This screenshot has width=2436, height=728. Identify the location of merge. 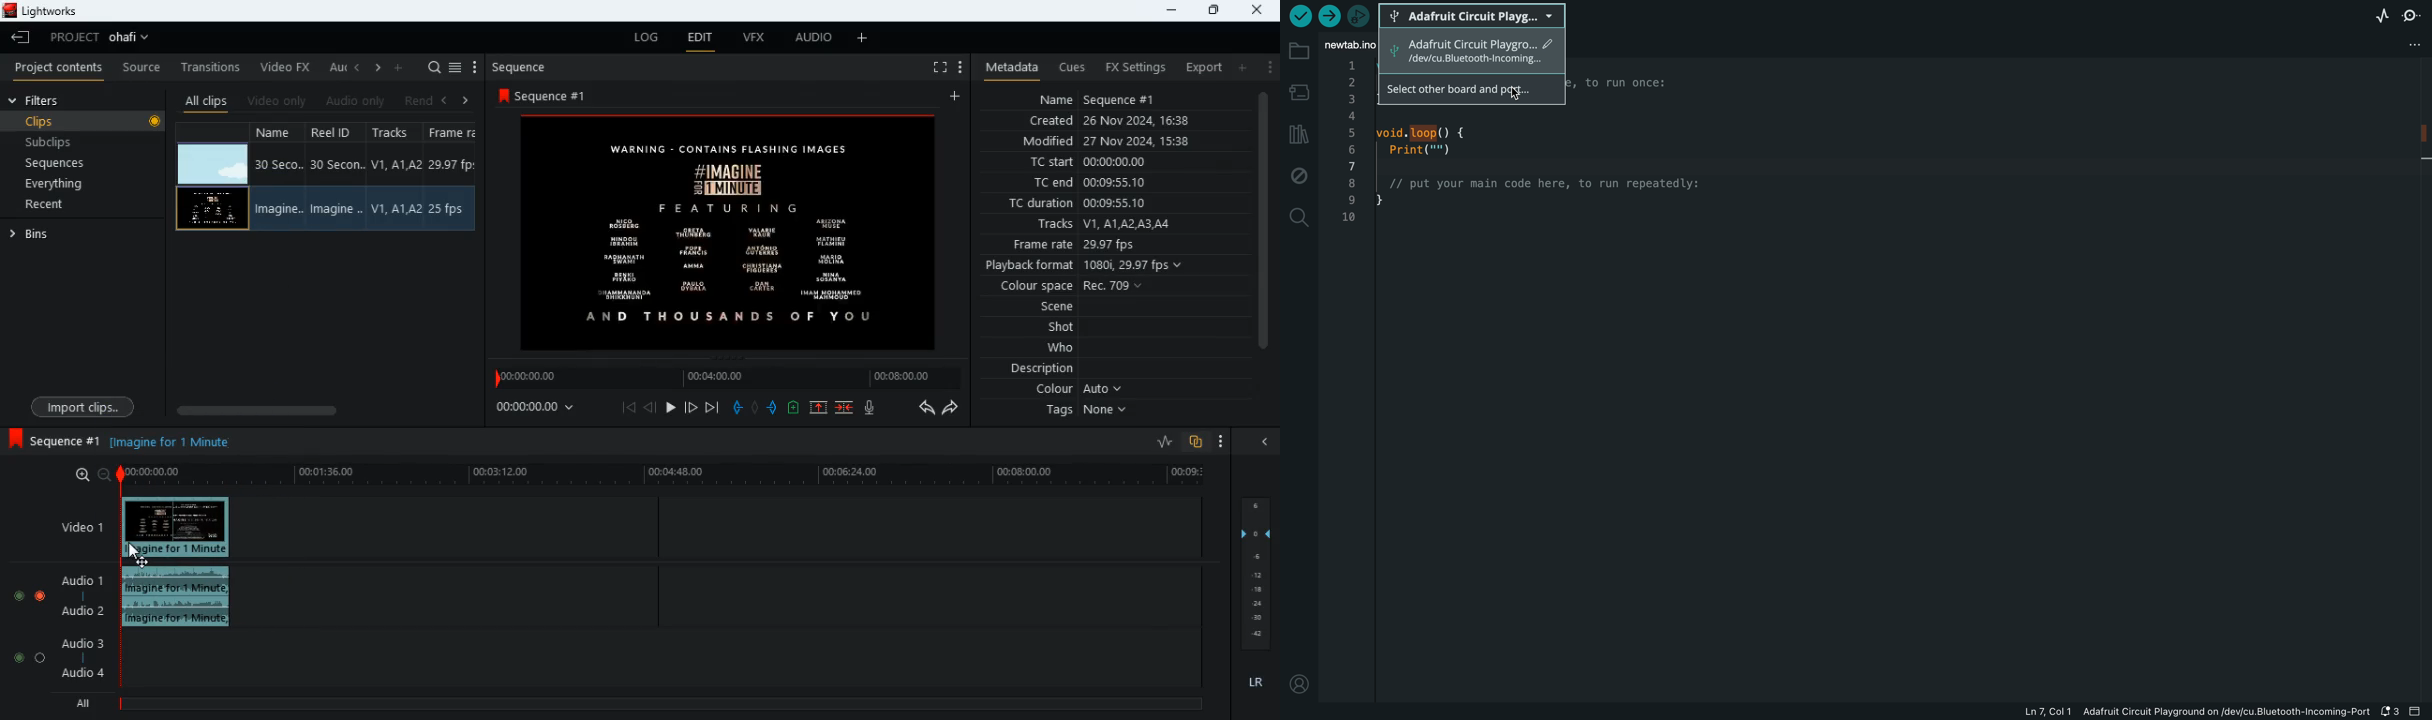
(846, 408).